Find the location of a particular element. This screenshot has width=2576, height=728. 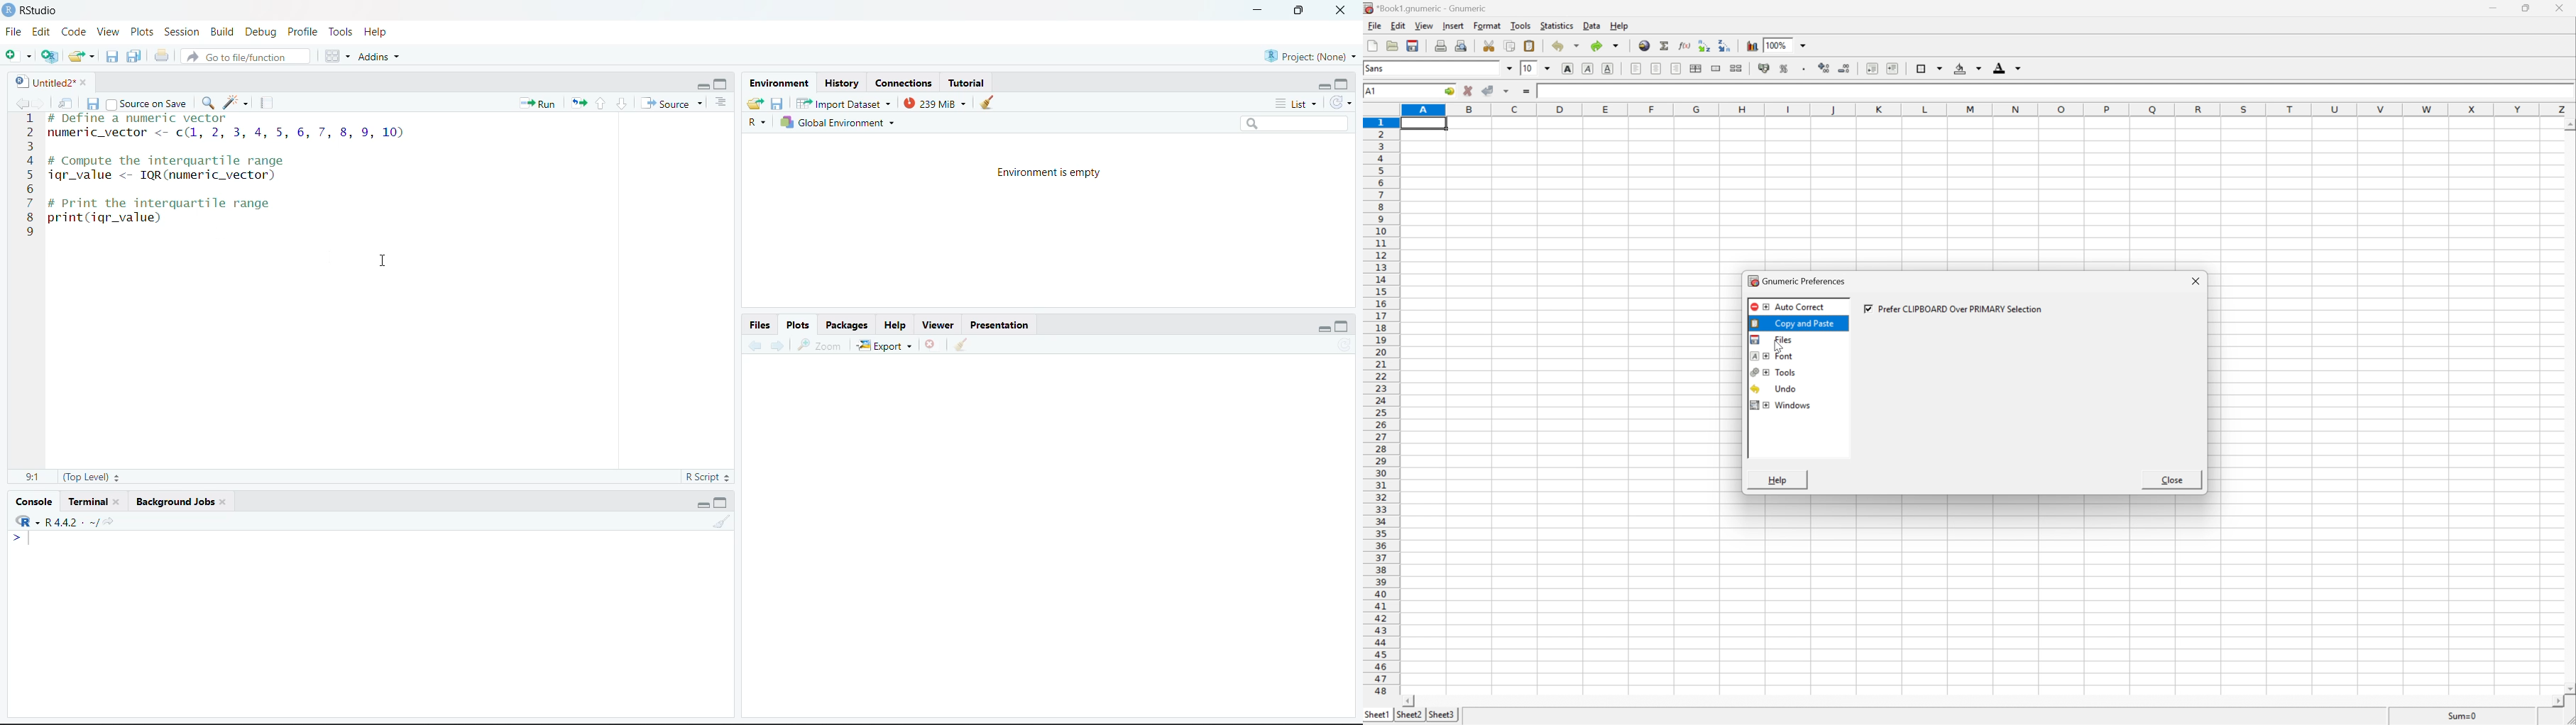

Code is located at coordinates (77, 31).